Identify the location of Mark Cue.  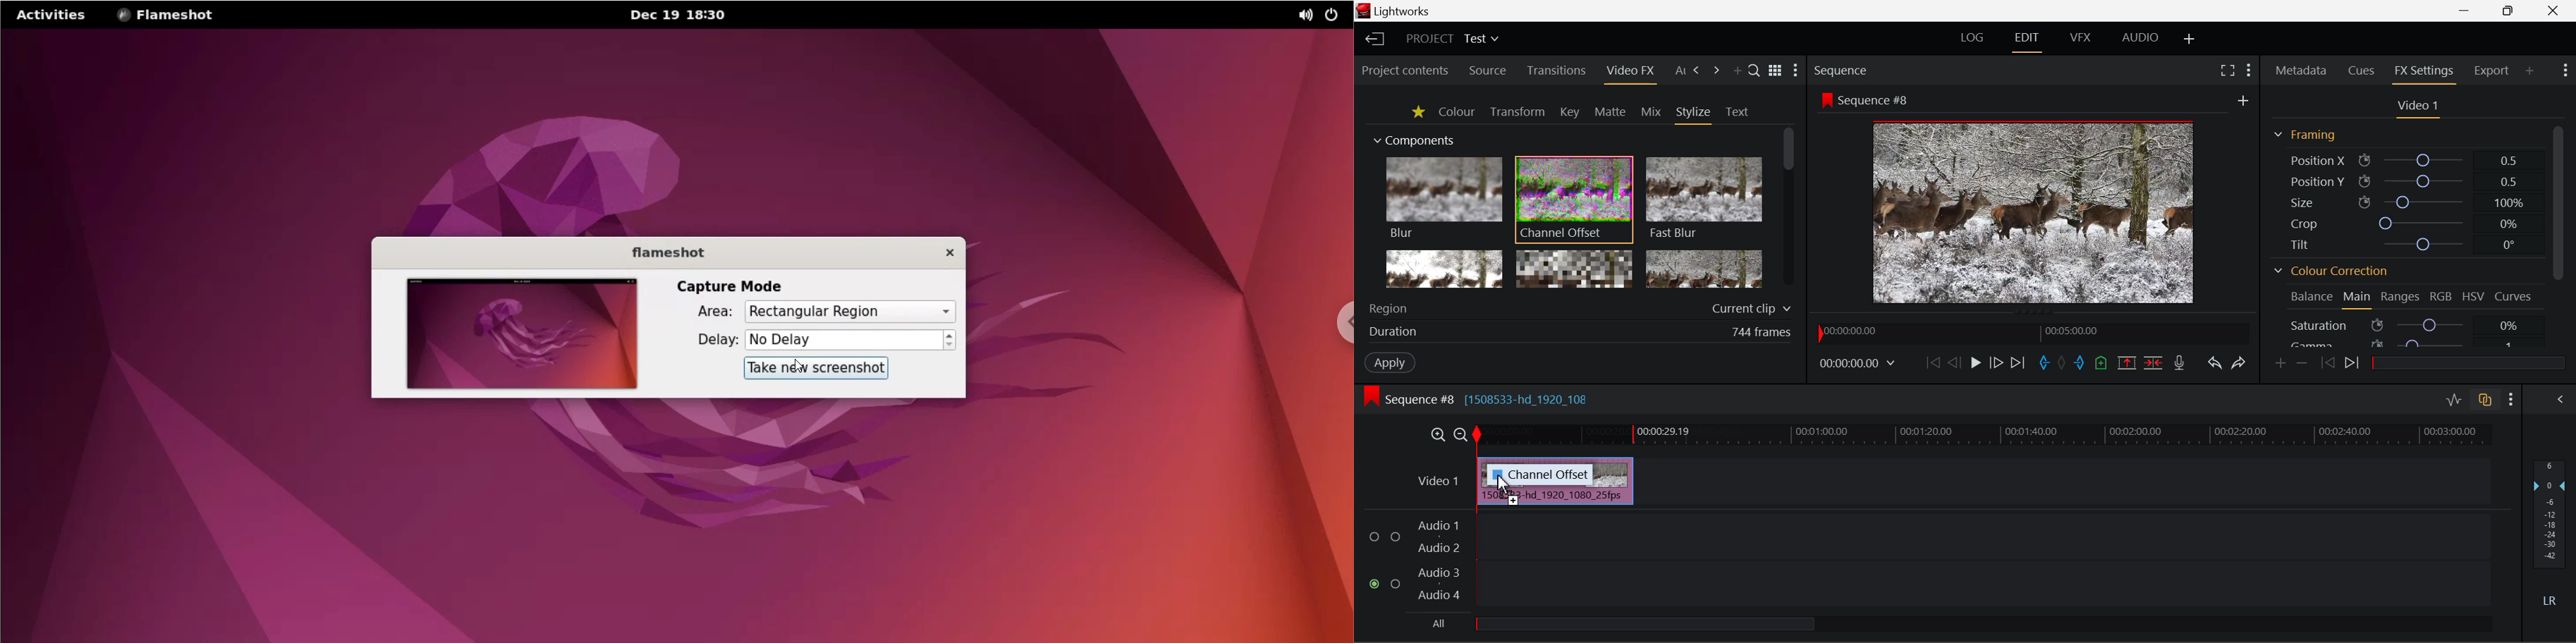
(2102, 362).